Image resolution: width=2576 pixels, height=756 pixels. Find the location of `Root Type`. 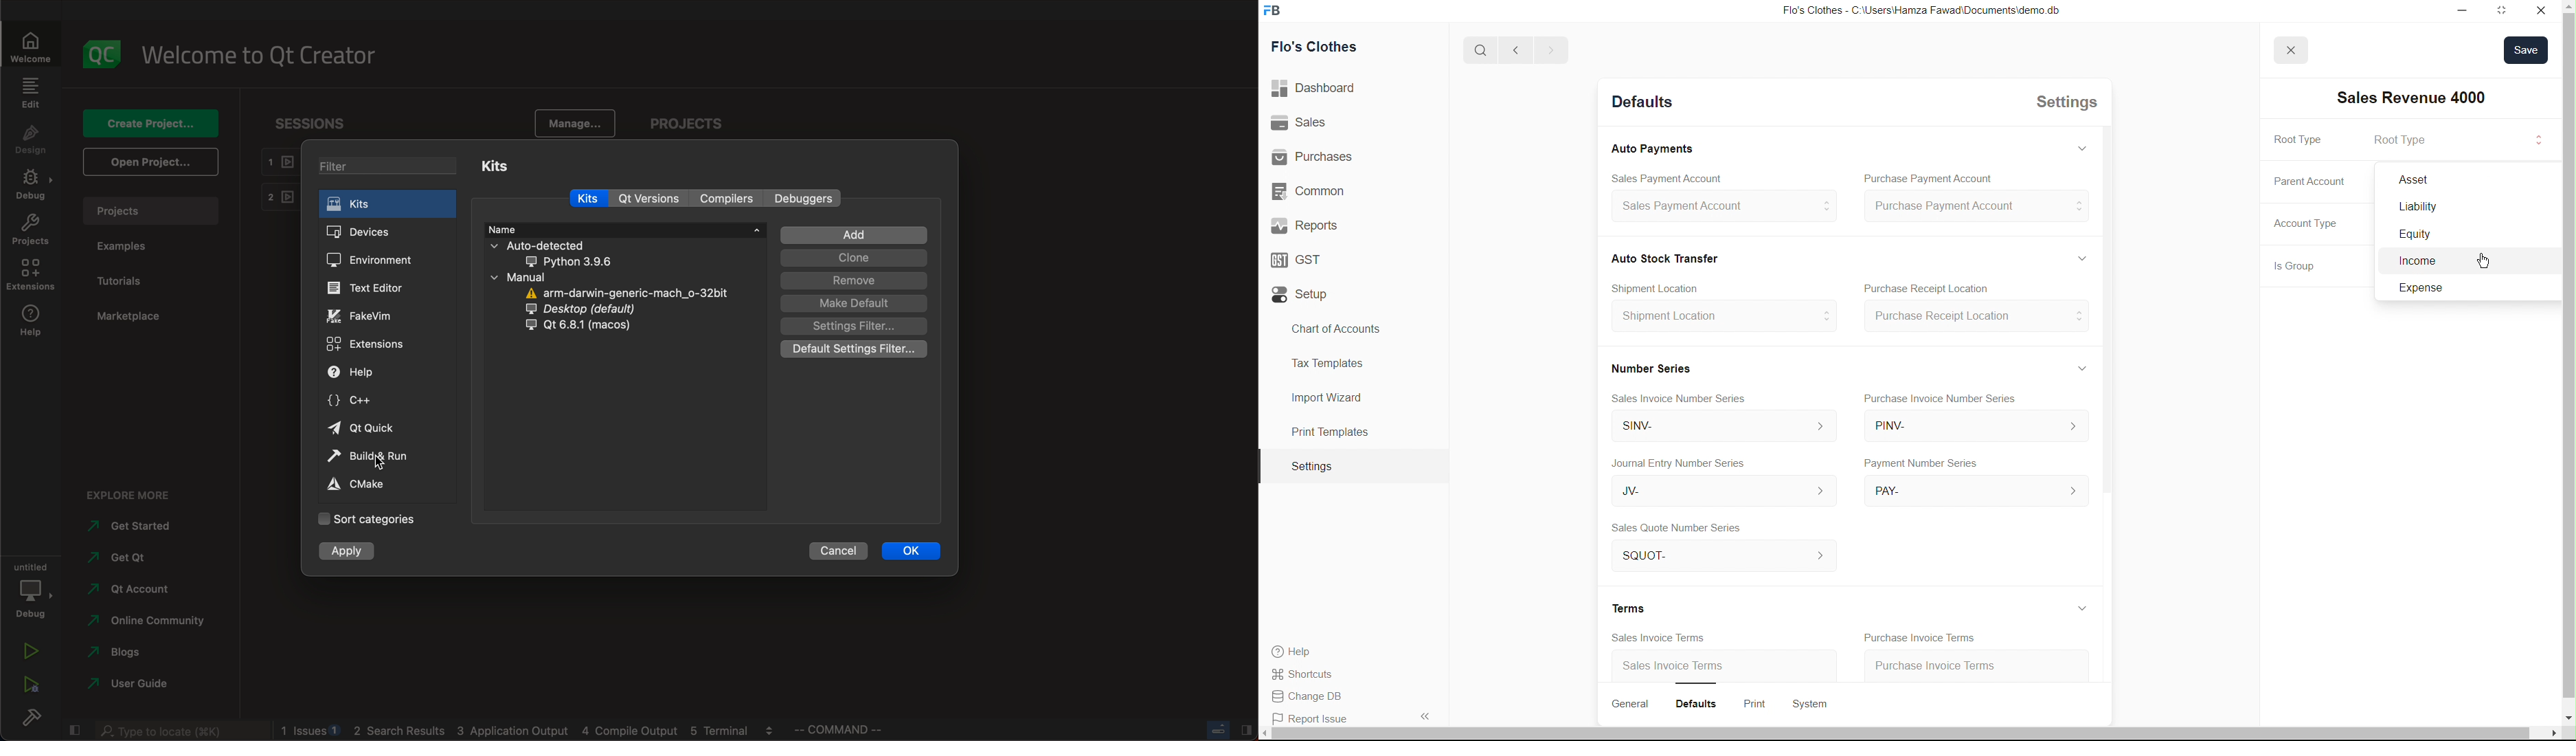

Root Type is located at coordinates (2405, 140).